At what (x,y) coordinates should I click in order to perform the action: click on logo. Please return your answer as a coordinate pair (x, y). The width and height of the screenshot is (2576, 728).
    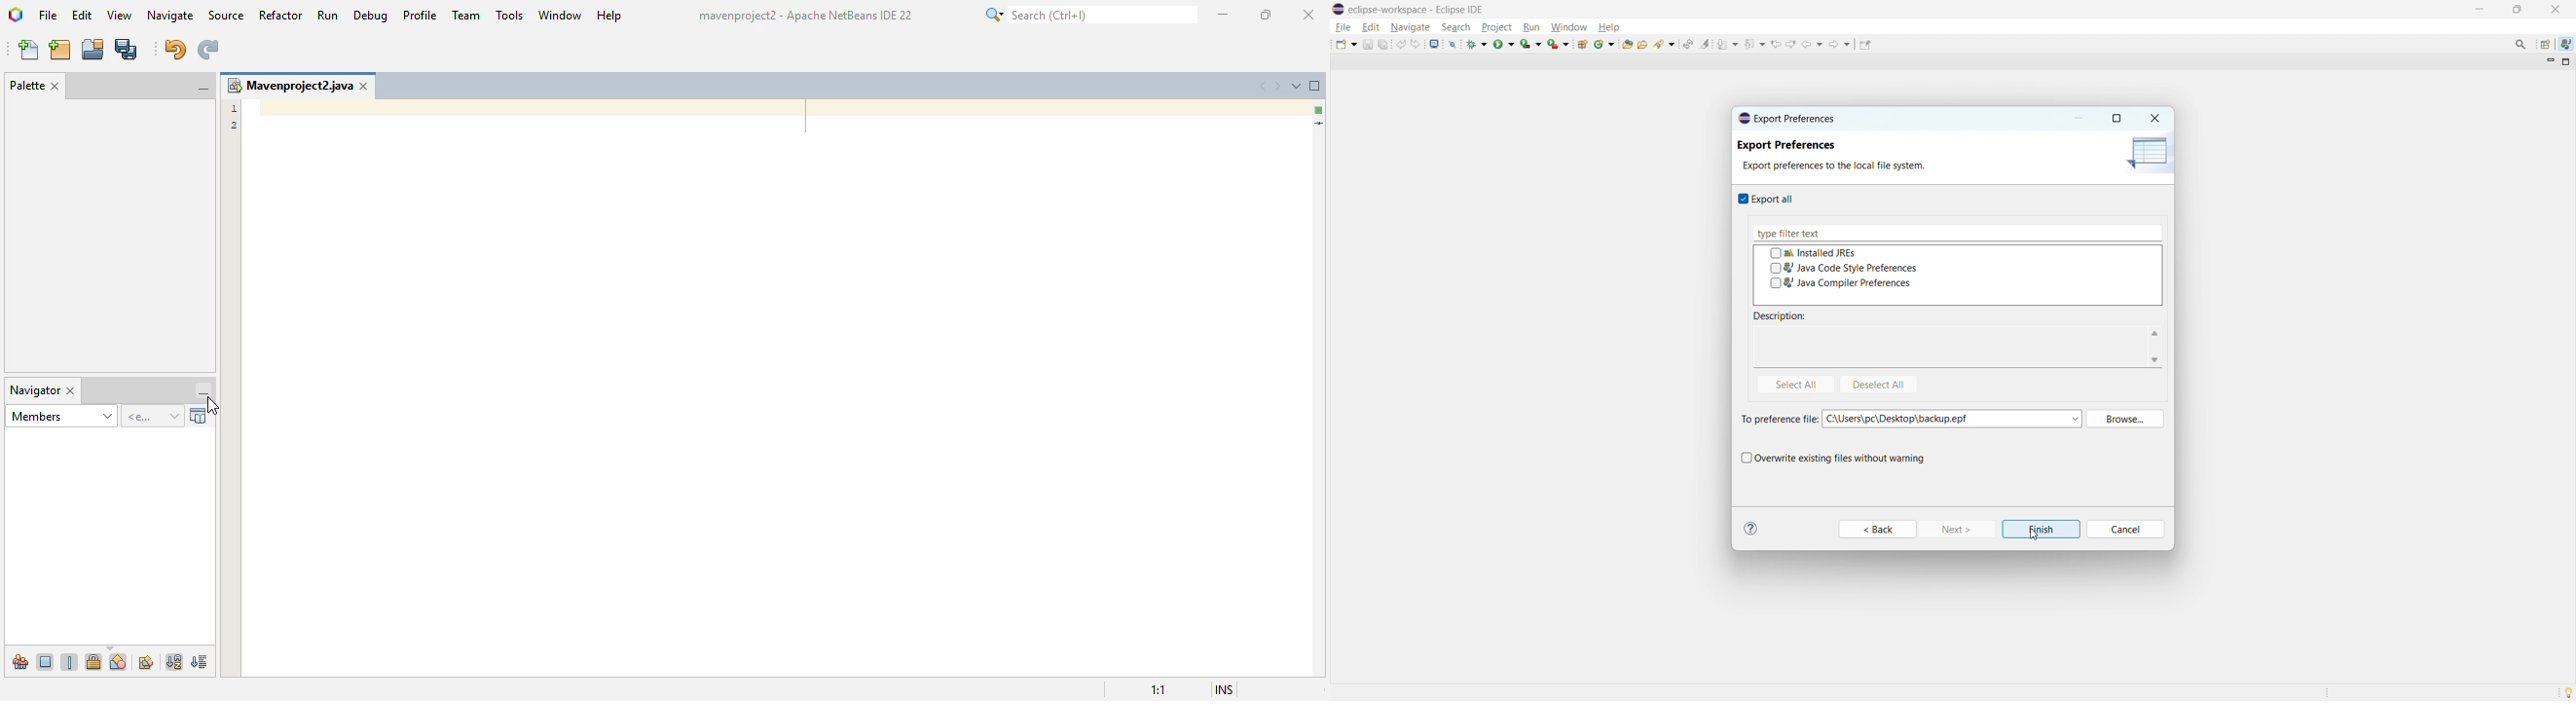
    Looking at the image, I should click on (1338, 9).